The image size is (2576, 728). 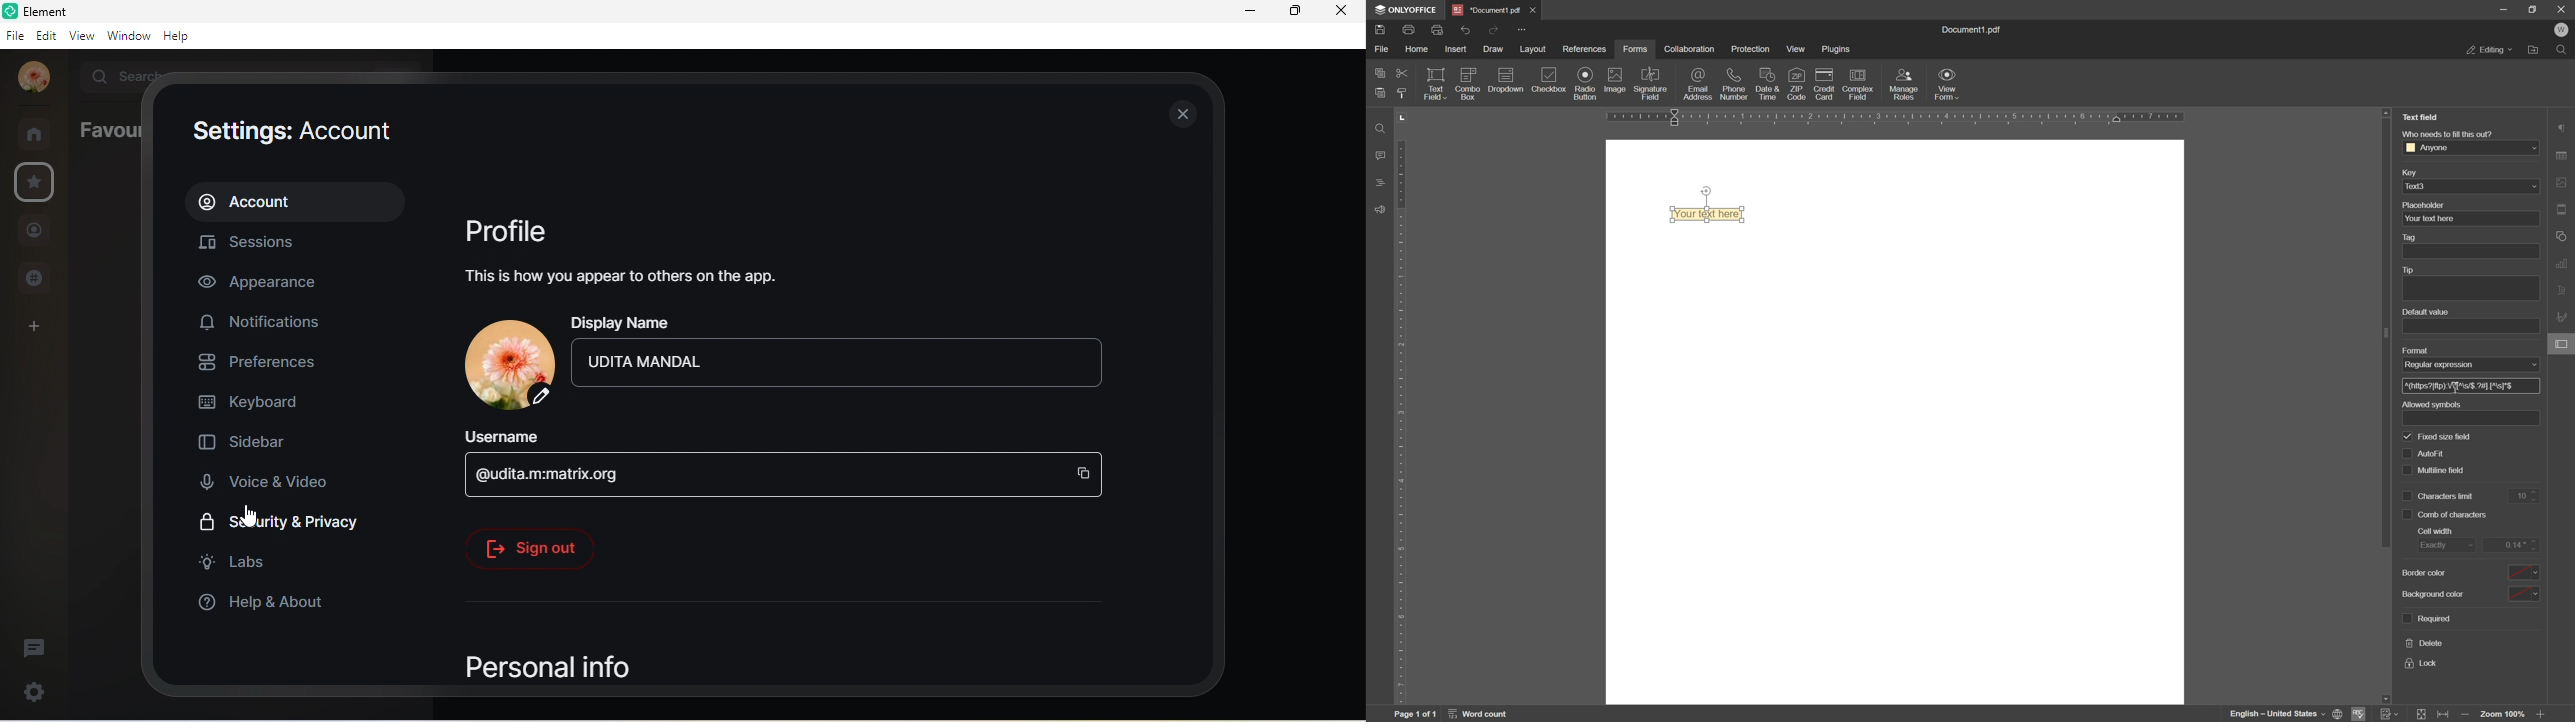 What do you see at coordinates (2532, 148) in the screenshot?
I see `drop down` at bounding box center [2532, 148].